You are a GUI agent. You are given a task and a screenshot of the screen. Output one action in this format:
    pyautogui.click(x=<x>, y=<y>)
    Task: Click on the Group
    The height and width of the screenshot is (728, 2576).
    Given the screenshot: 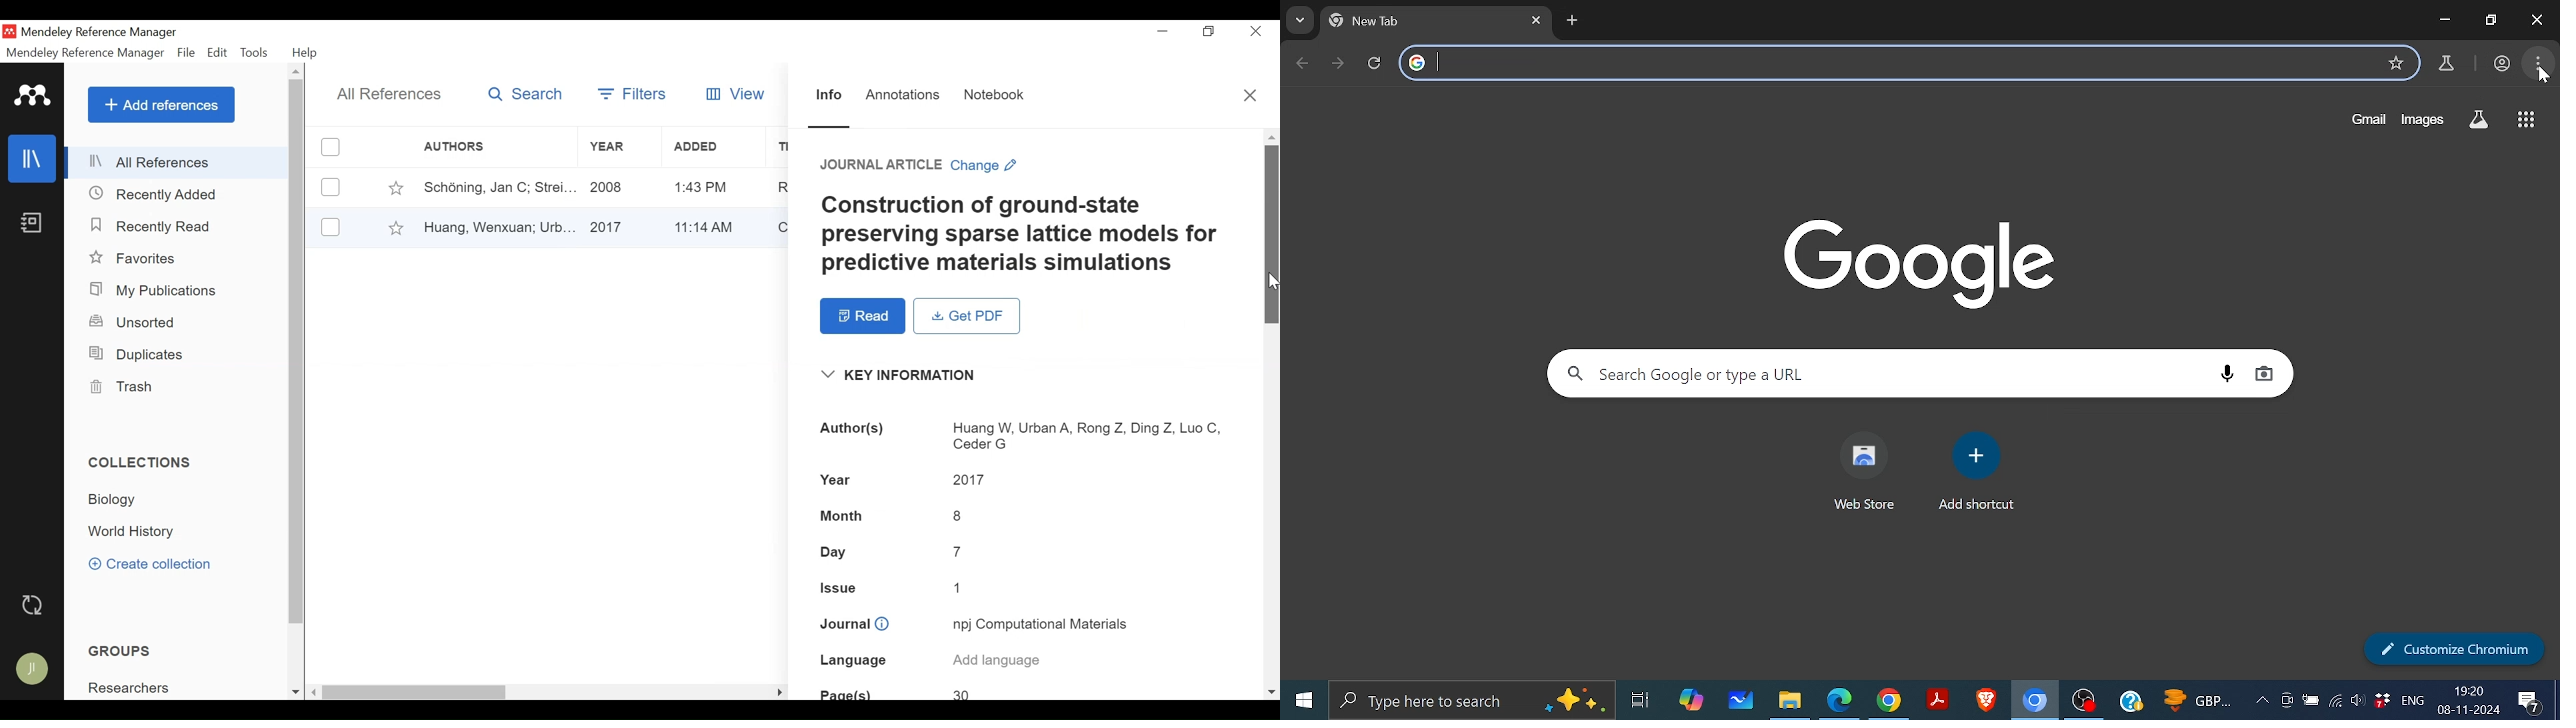 What is the action you would take?
    pyautogui.click(x=134, y=688)
    